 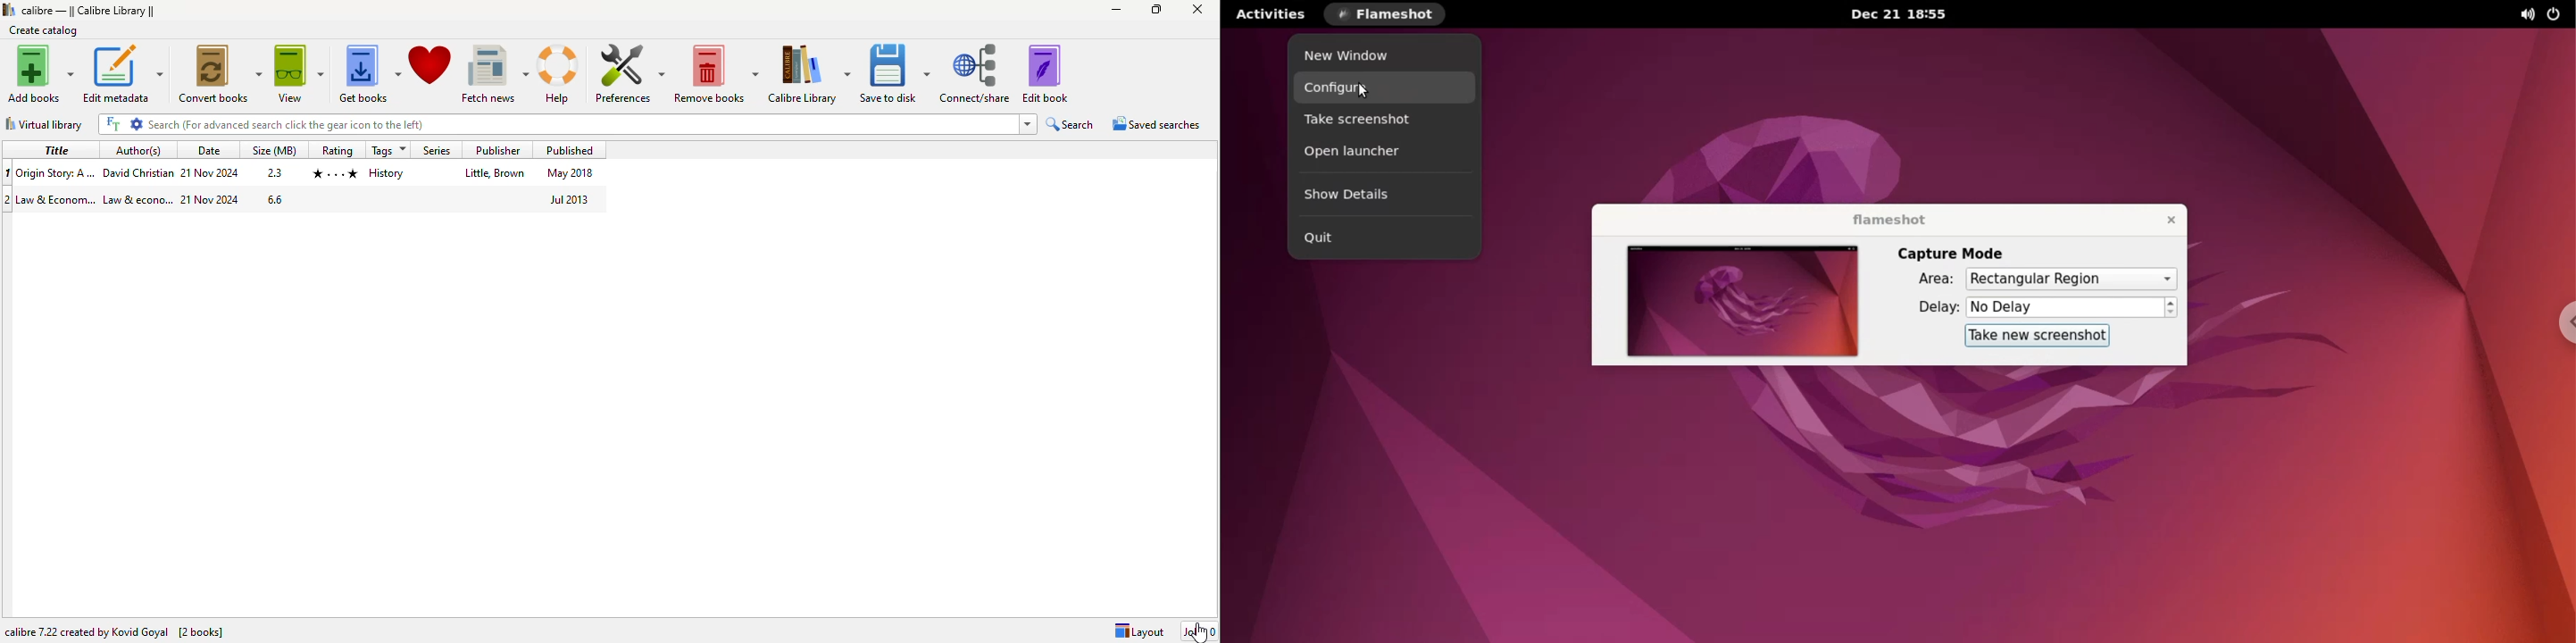 What do you see at coordinates (1200, 632) in the screenshot?
I see `cursor` at bounding box center [1200, 632].